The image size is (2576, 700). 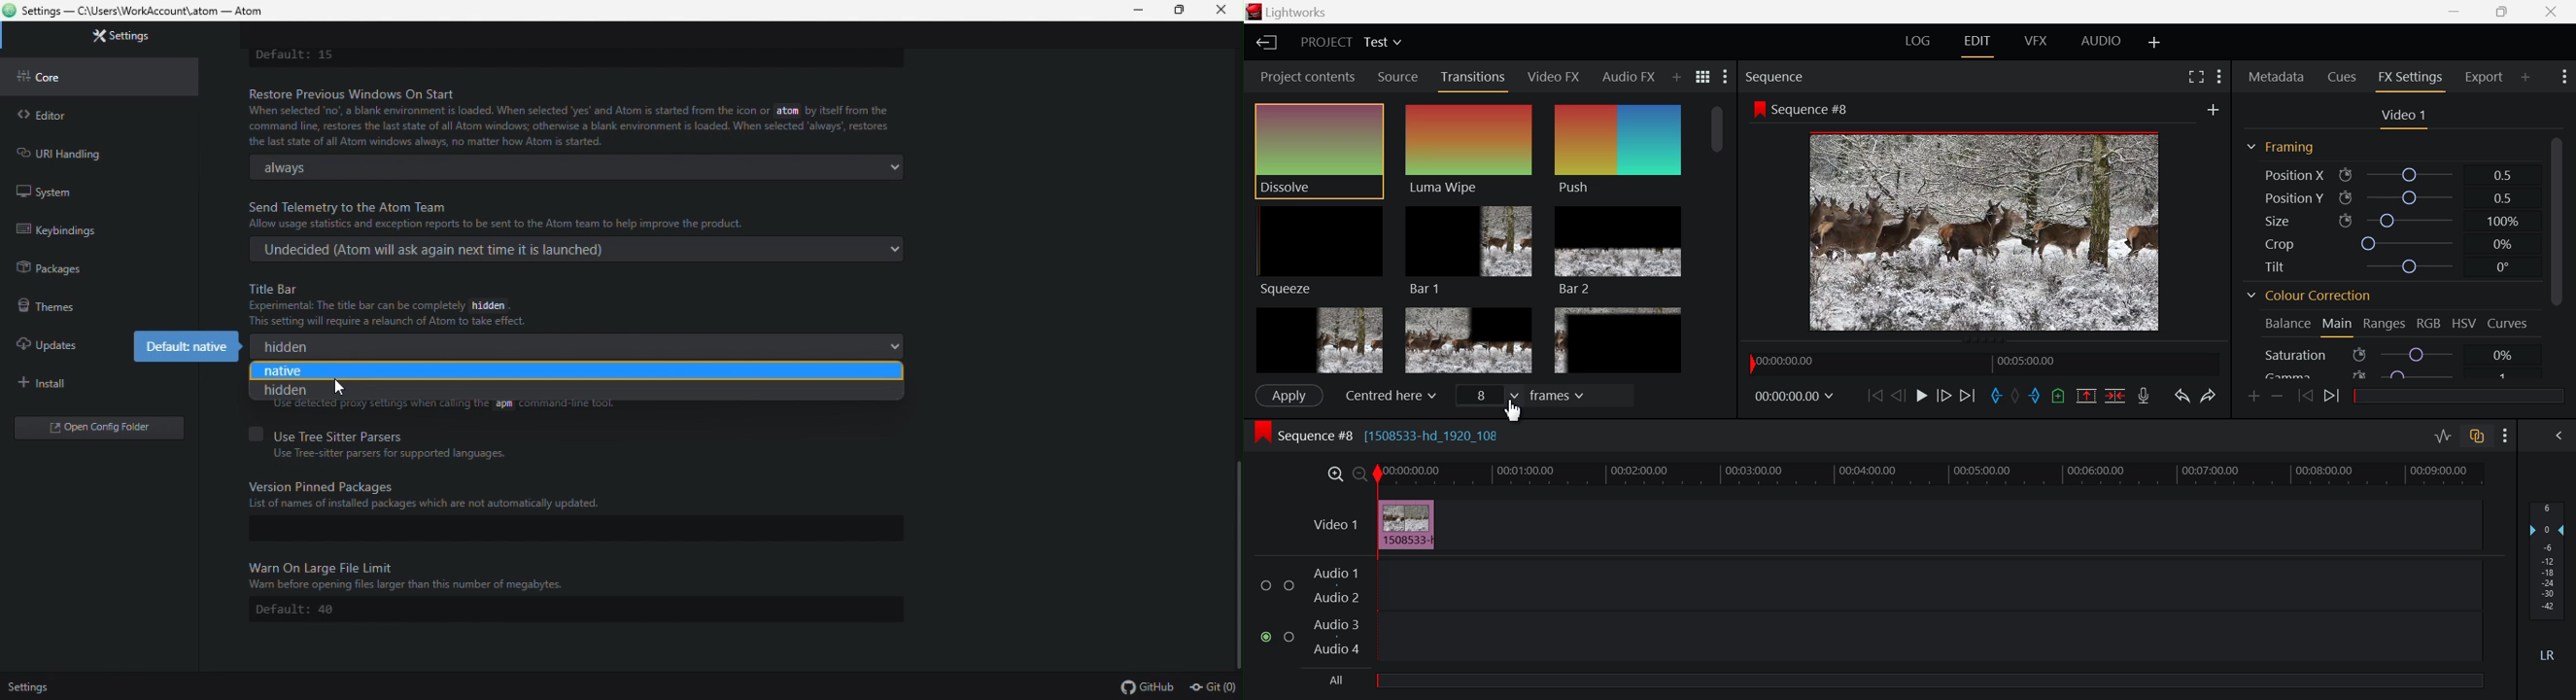 I want to click on Default: nature, so click(x=188, y=347).